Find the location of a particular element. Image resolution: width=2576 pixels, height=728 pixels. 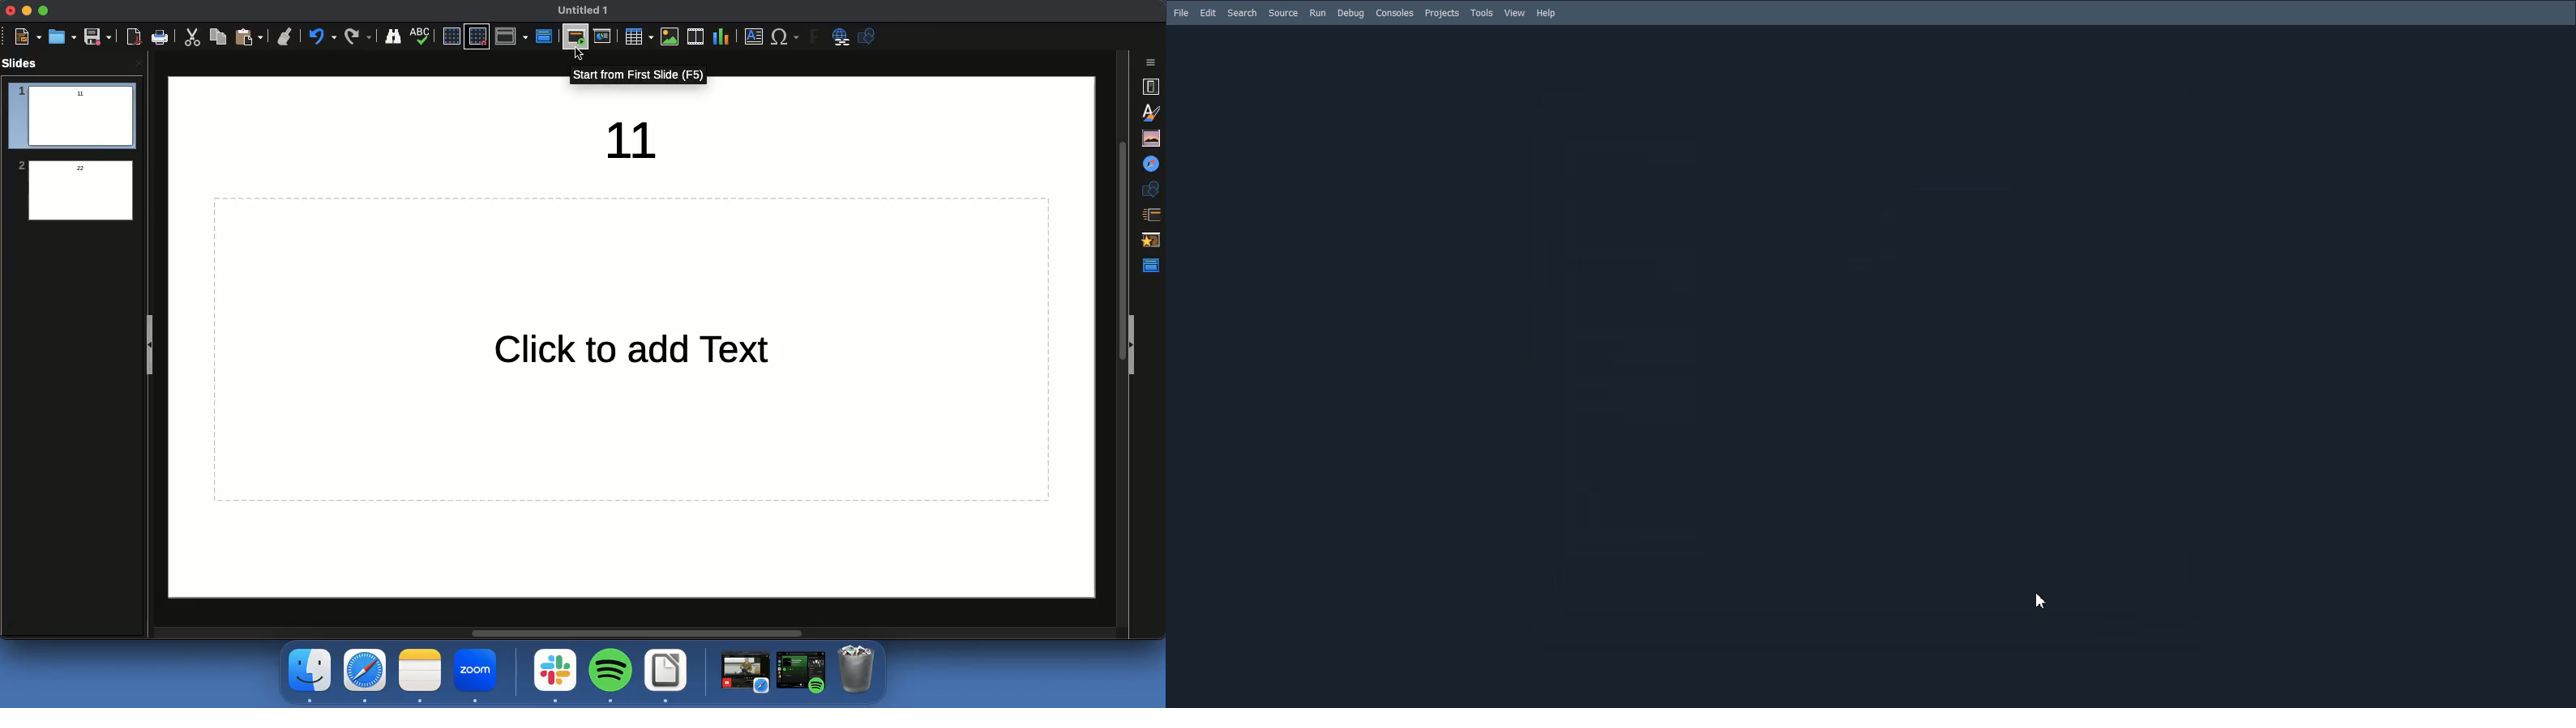

Close is located at coordinates (9, 11).